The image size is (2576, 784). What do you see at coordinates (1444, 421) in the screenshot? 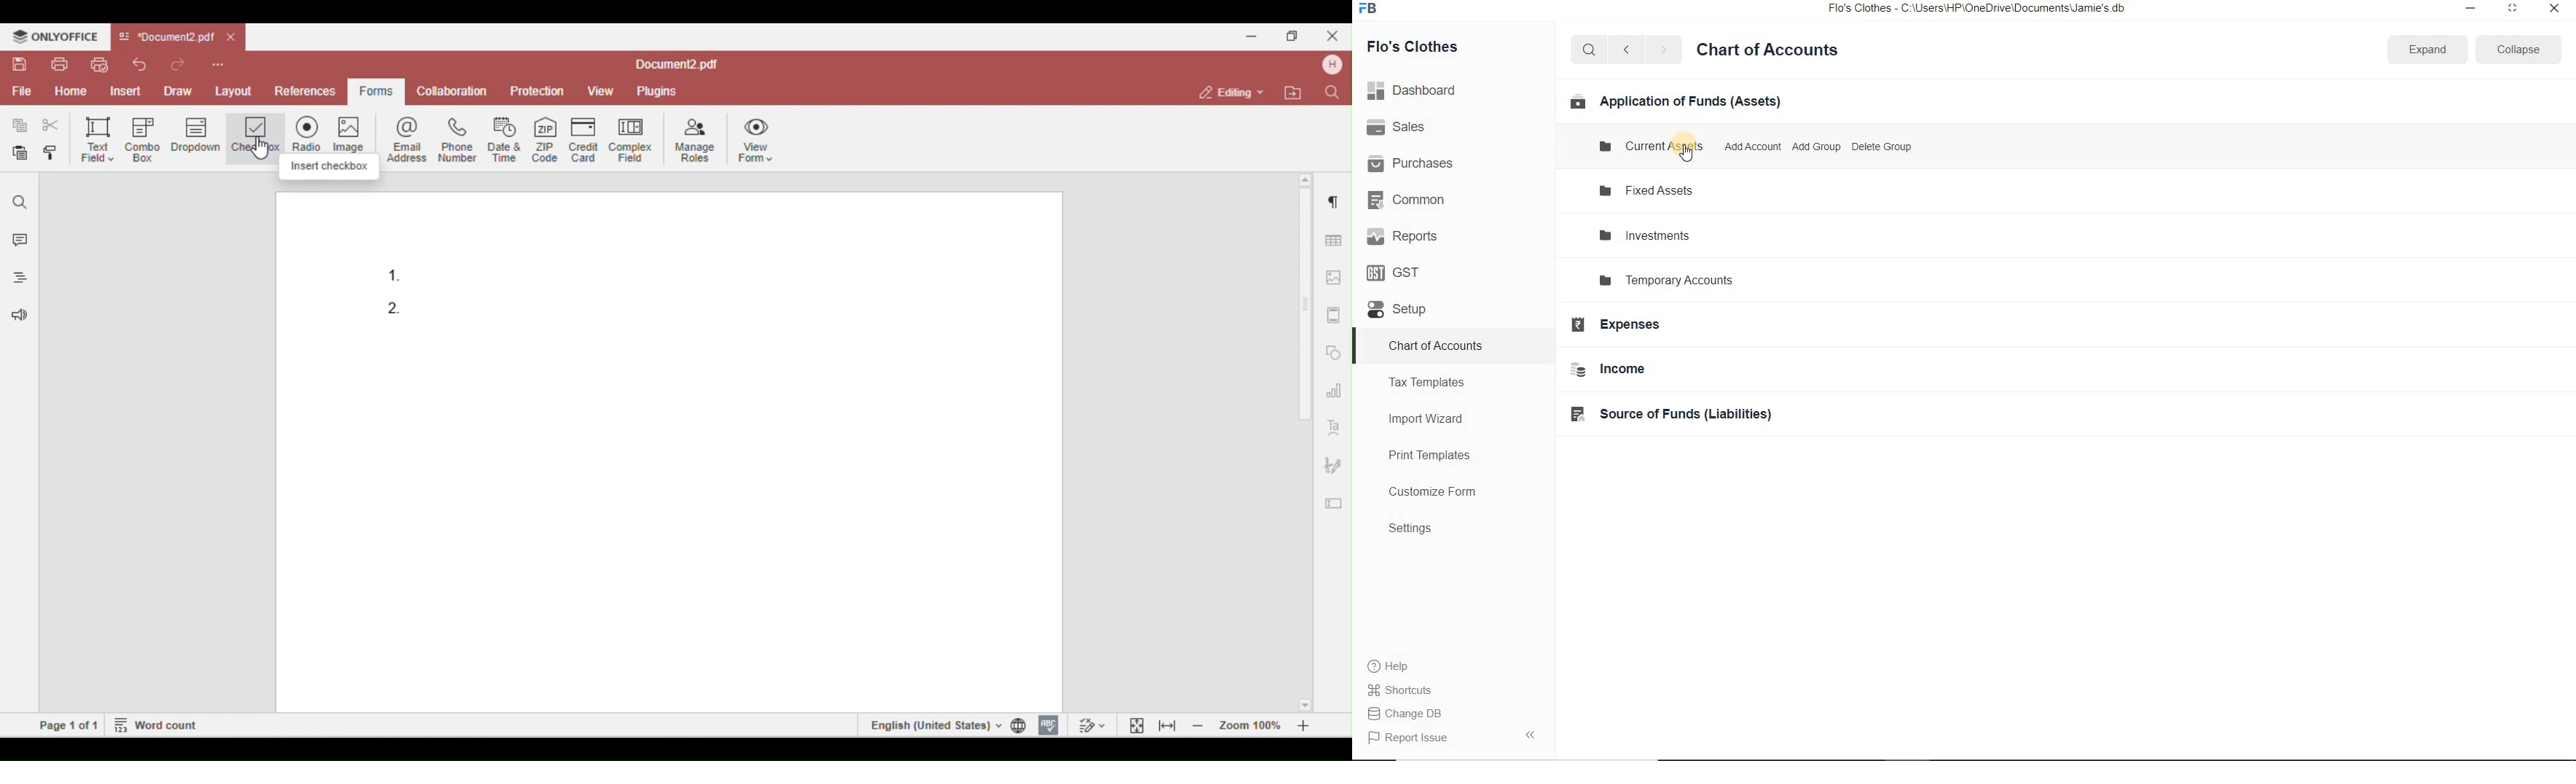
I see `Import Wizard` at bounding box center [1444, 421].